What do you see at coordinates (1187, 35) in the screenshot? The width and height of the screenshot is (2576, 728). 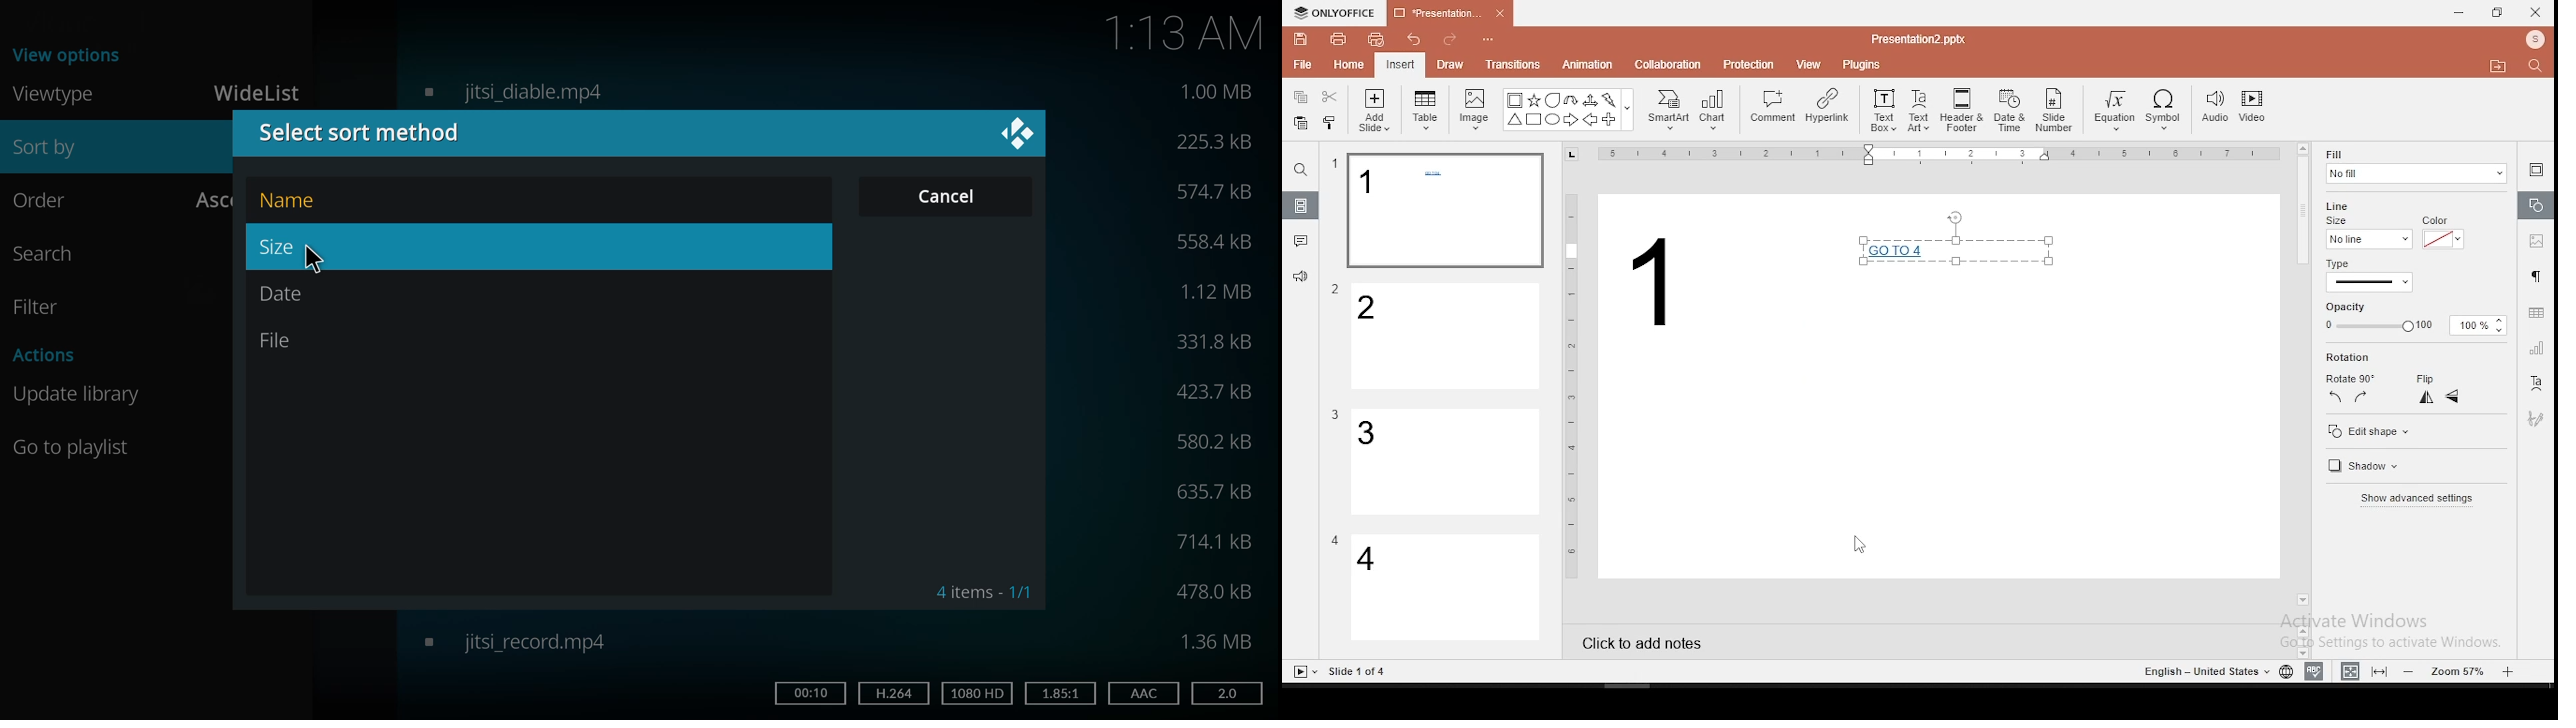 I see `1:13 AM time` at bounding box center [1187, 35].